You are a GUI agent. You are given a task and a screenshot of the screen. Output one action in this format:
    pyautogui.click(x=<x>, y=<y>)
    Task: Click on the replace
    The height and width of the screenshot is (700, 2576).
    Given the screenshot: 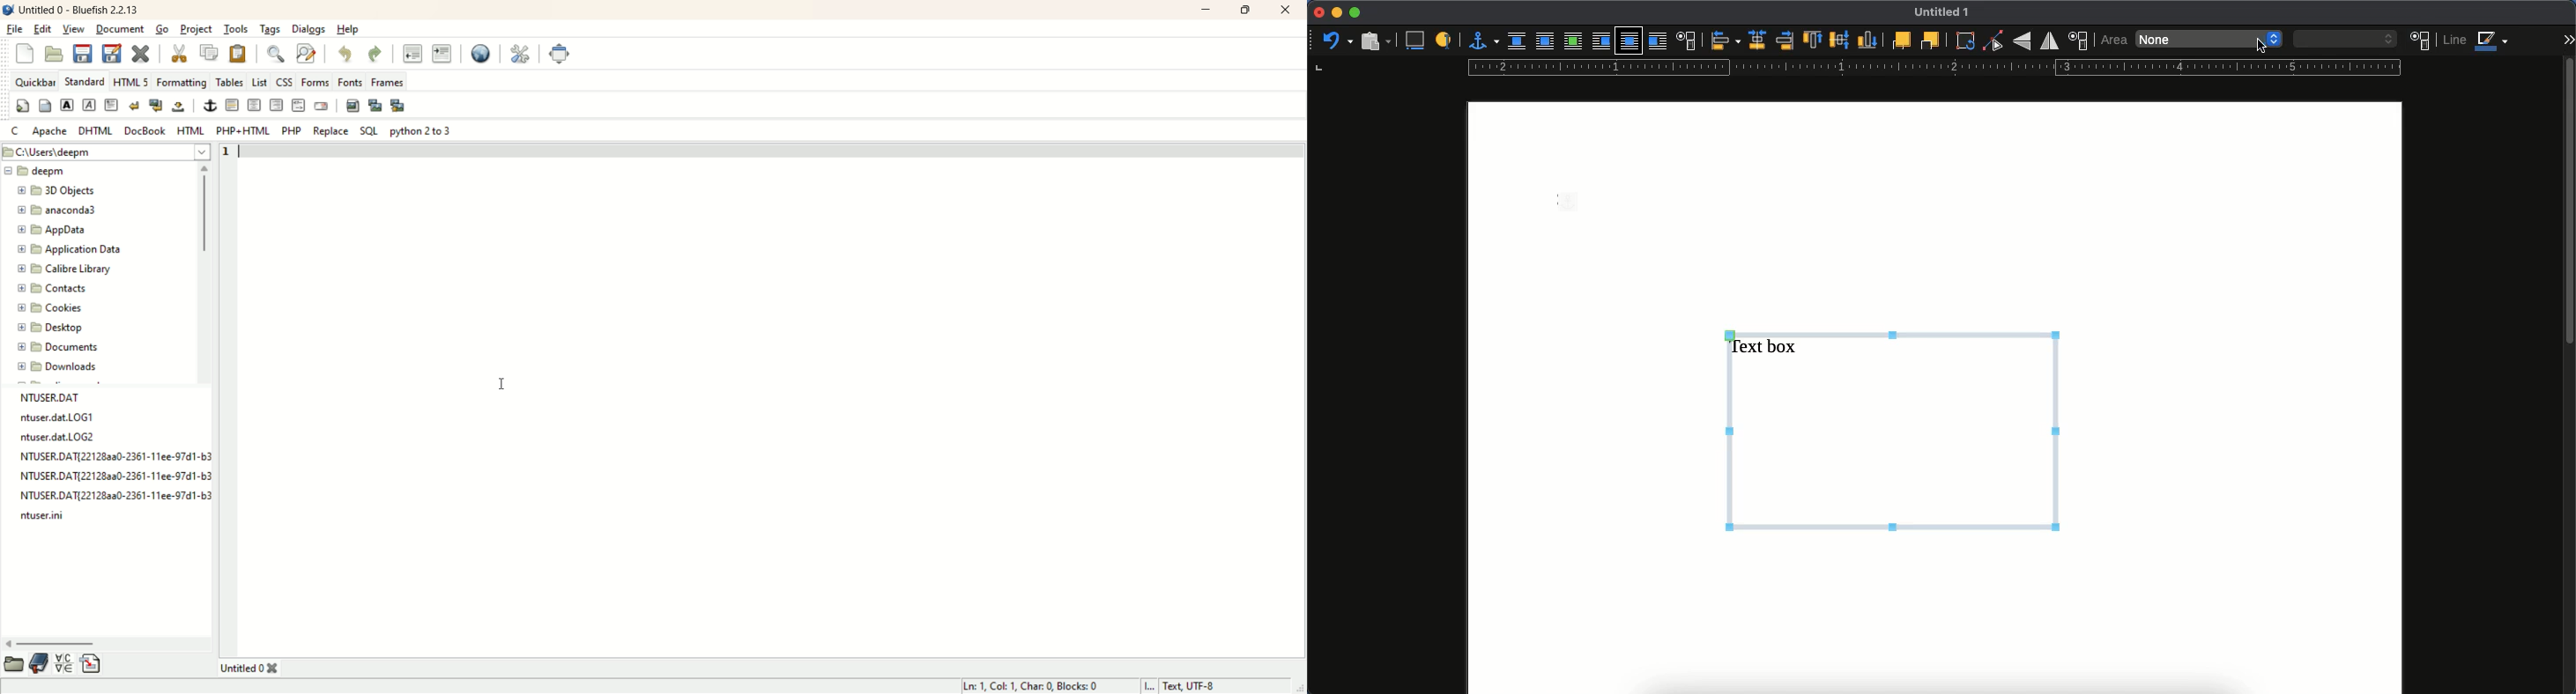 What is the action you would take?
    pyautogui.click(x=330, y=131)
    